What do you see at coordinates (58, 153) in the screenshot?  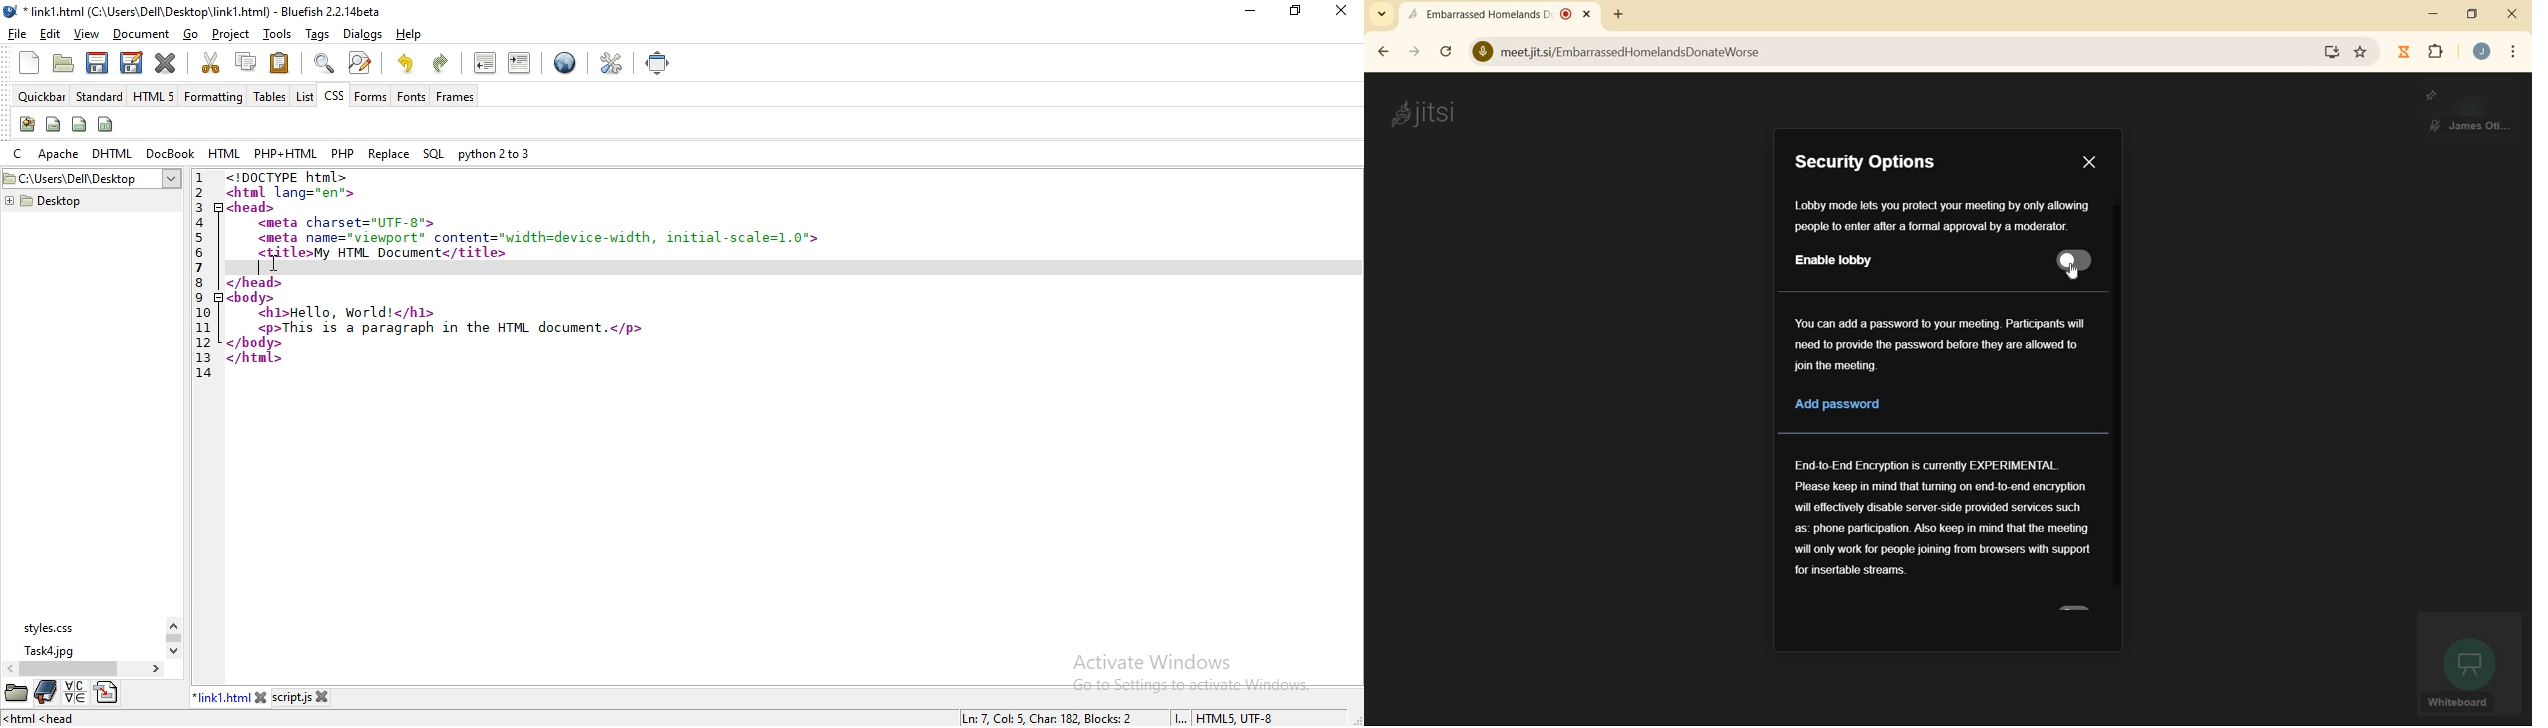 I see `apache` at bounding box center [58, 153].